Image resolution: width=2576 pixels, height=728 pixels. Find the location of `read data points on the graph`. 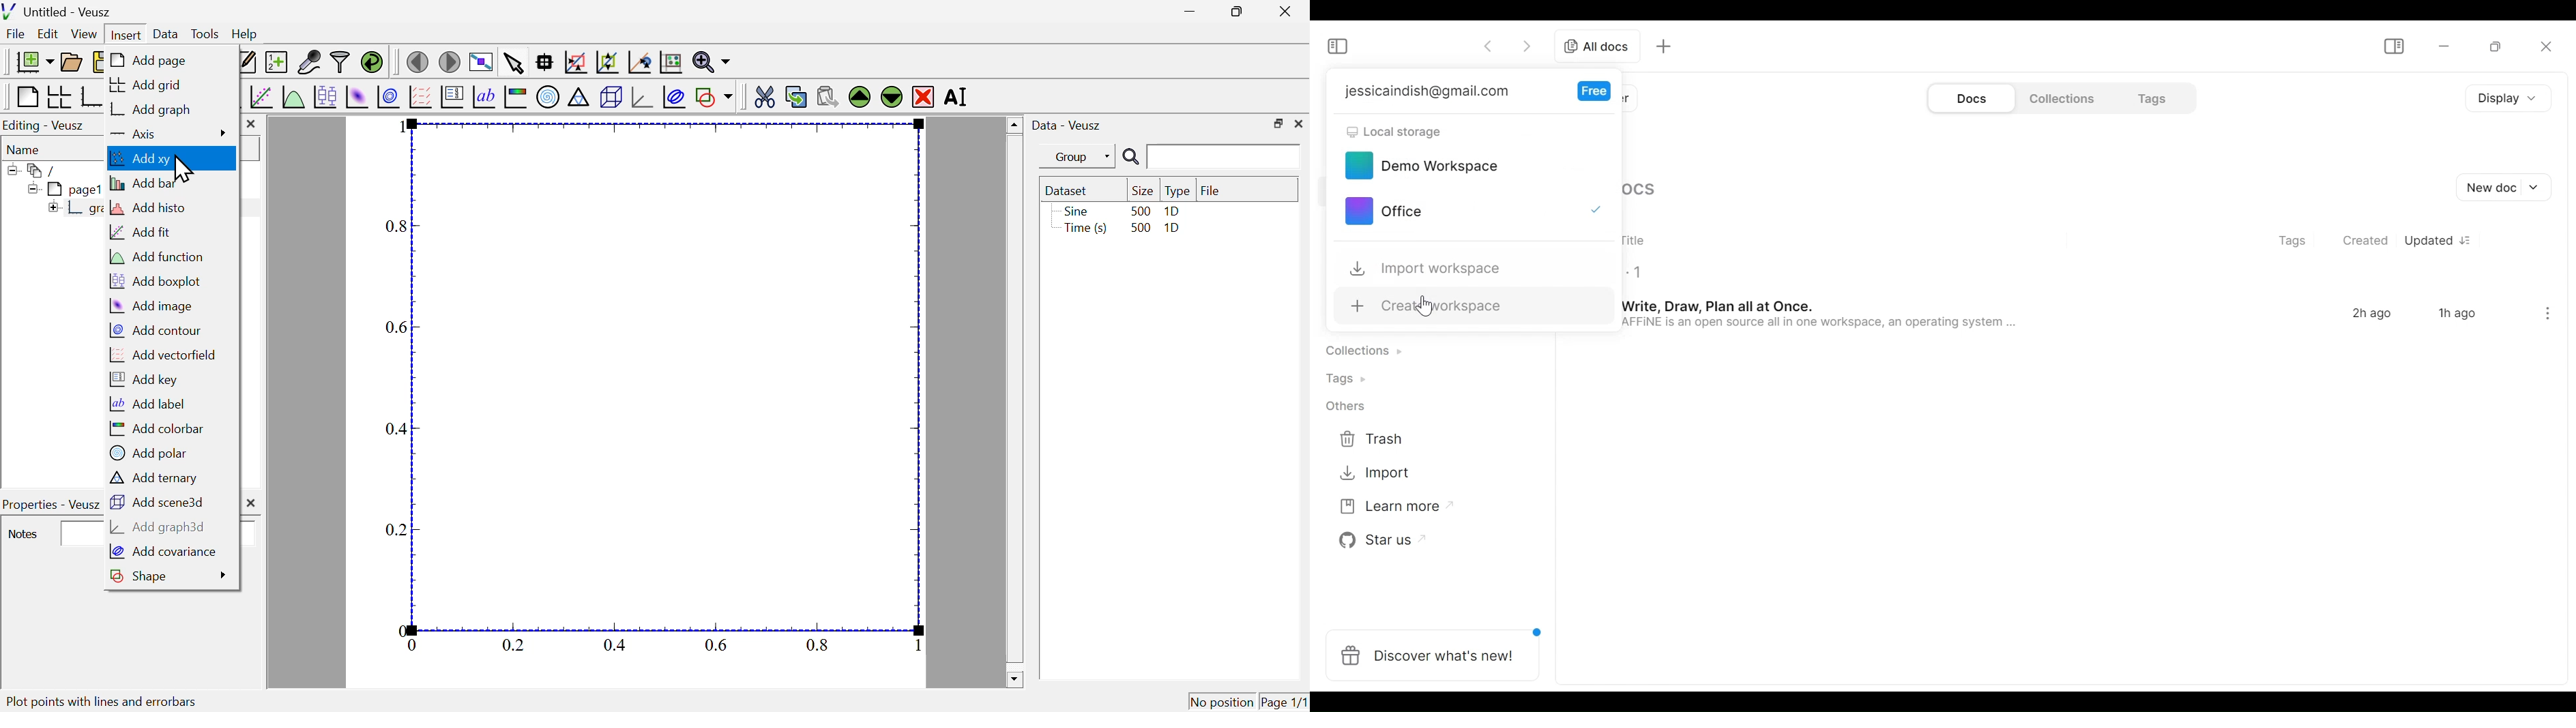

read data points on the graph is located at coordinates (546, 63).